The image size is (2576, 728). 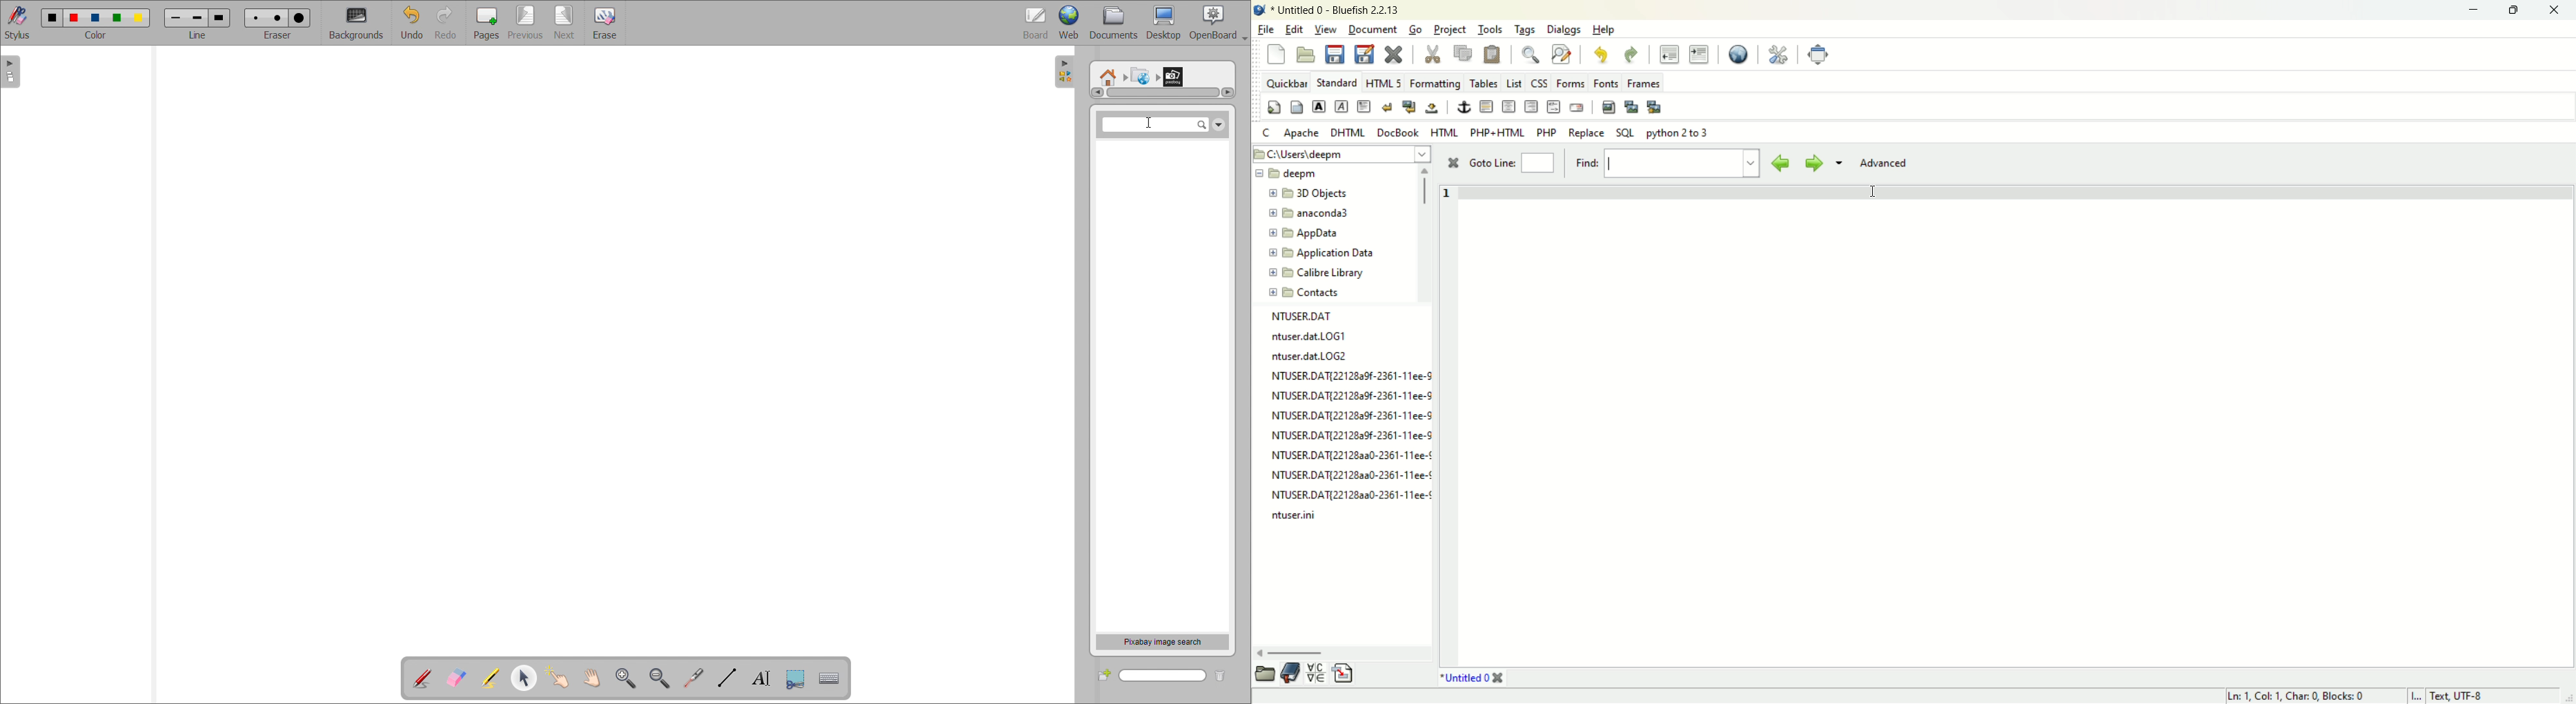 What do you see at coordinates (1569, 31) in the screenshot?
I see `dialogs` at bounding box center [1569, 31].